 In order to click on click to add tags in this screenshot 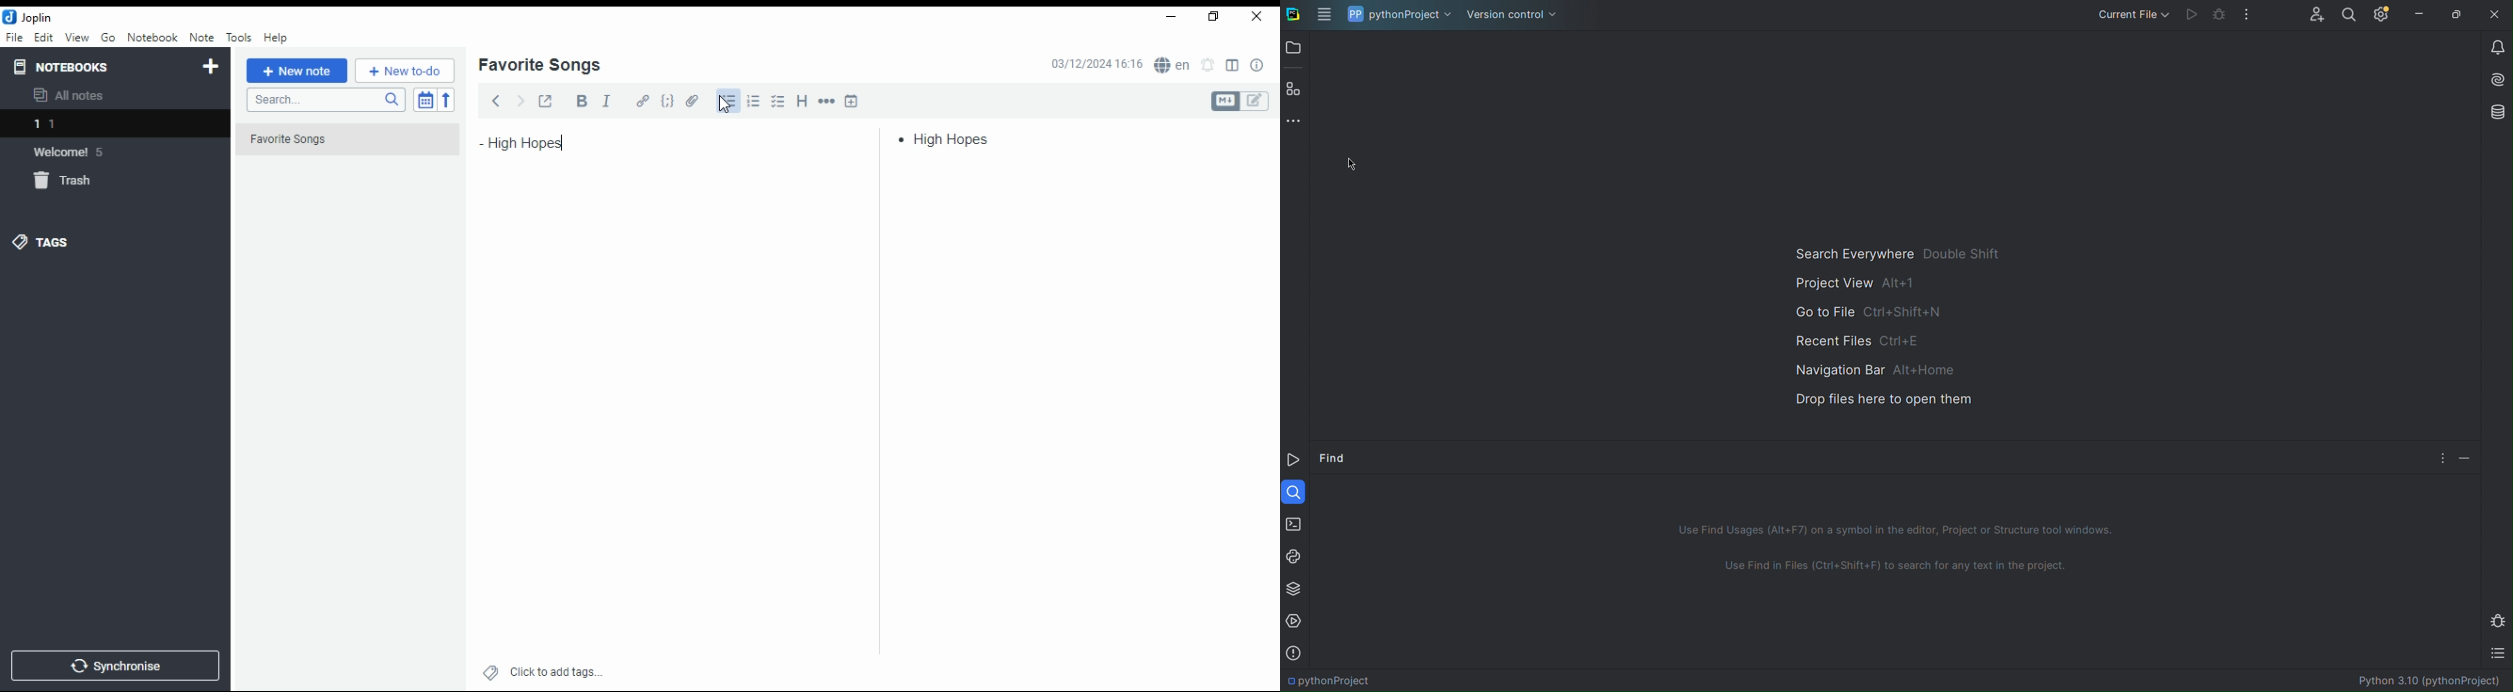, I will do `click(556, 669)`.